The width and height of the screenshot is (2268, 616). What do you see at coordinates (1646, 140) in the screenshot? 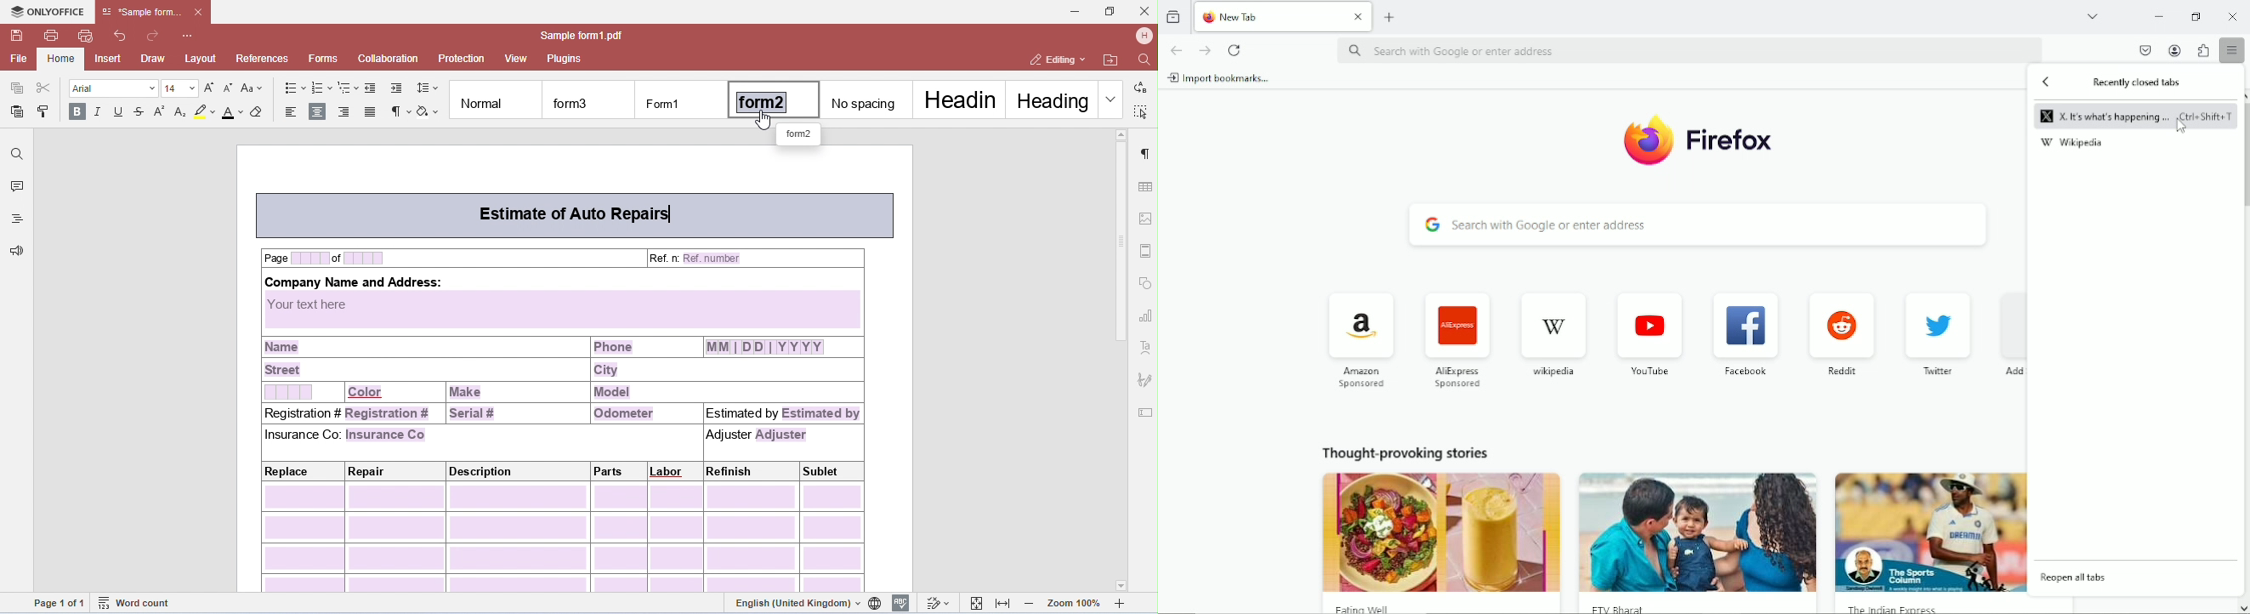
I see `icon` at bounding box center [1646, 140].